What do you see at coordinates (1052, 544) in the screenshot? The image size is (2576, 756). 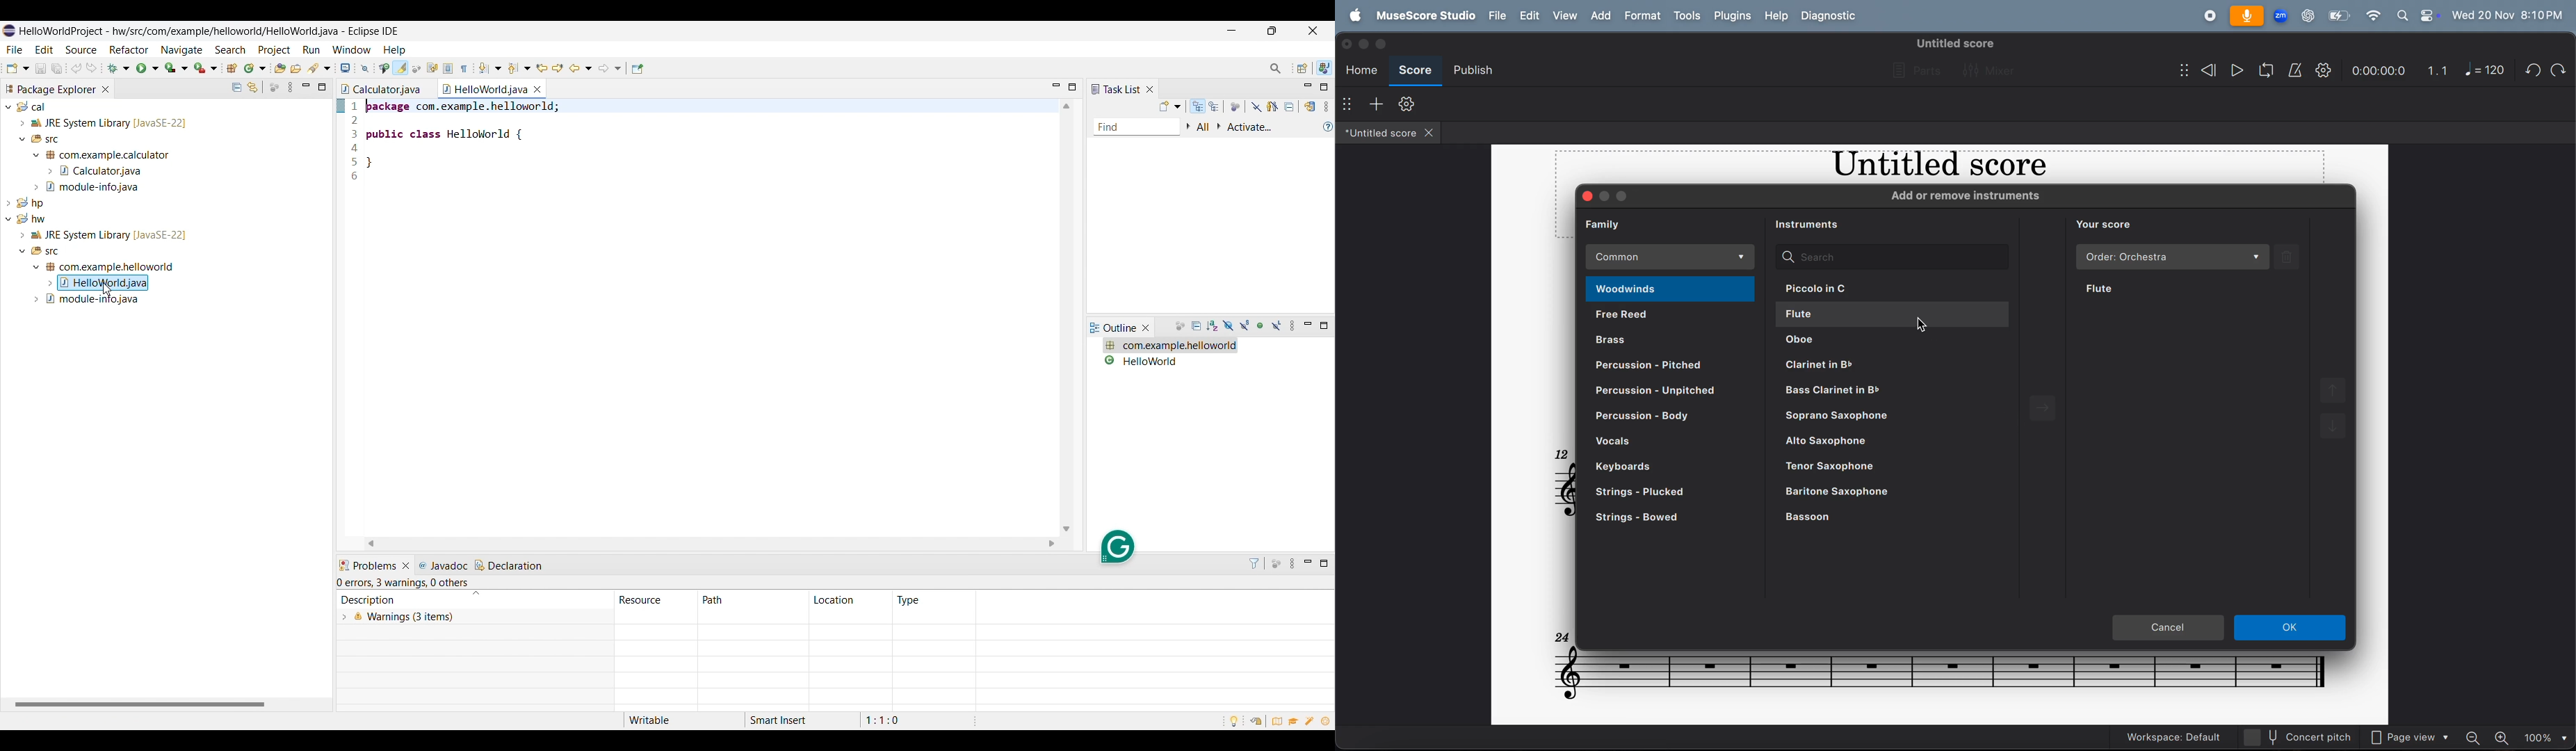 I see `Quick slide to right` at bounding box center [1052, 544].